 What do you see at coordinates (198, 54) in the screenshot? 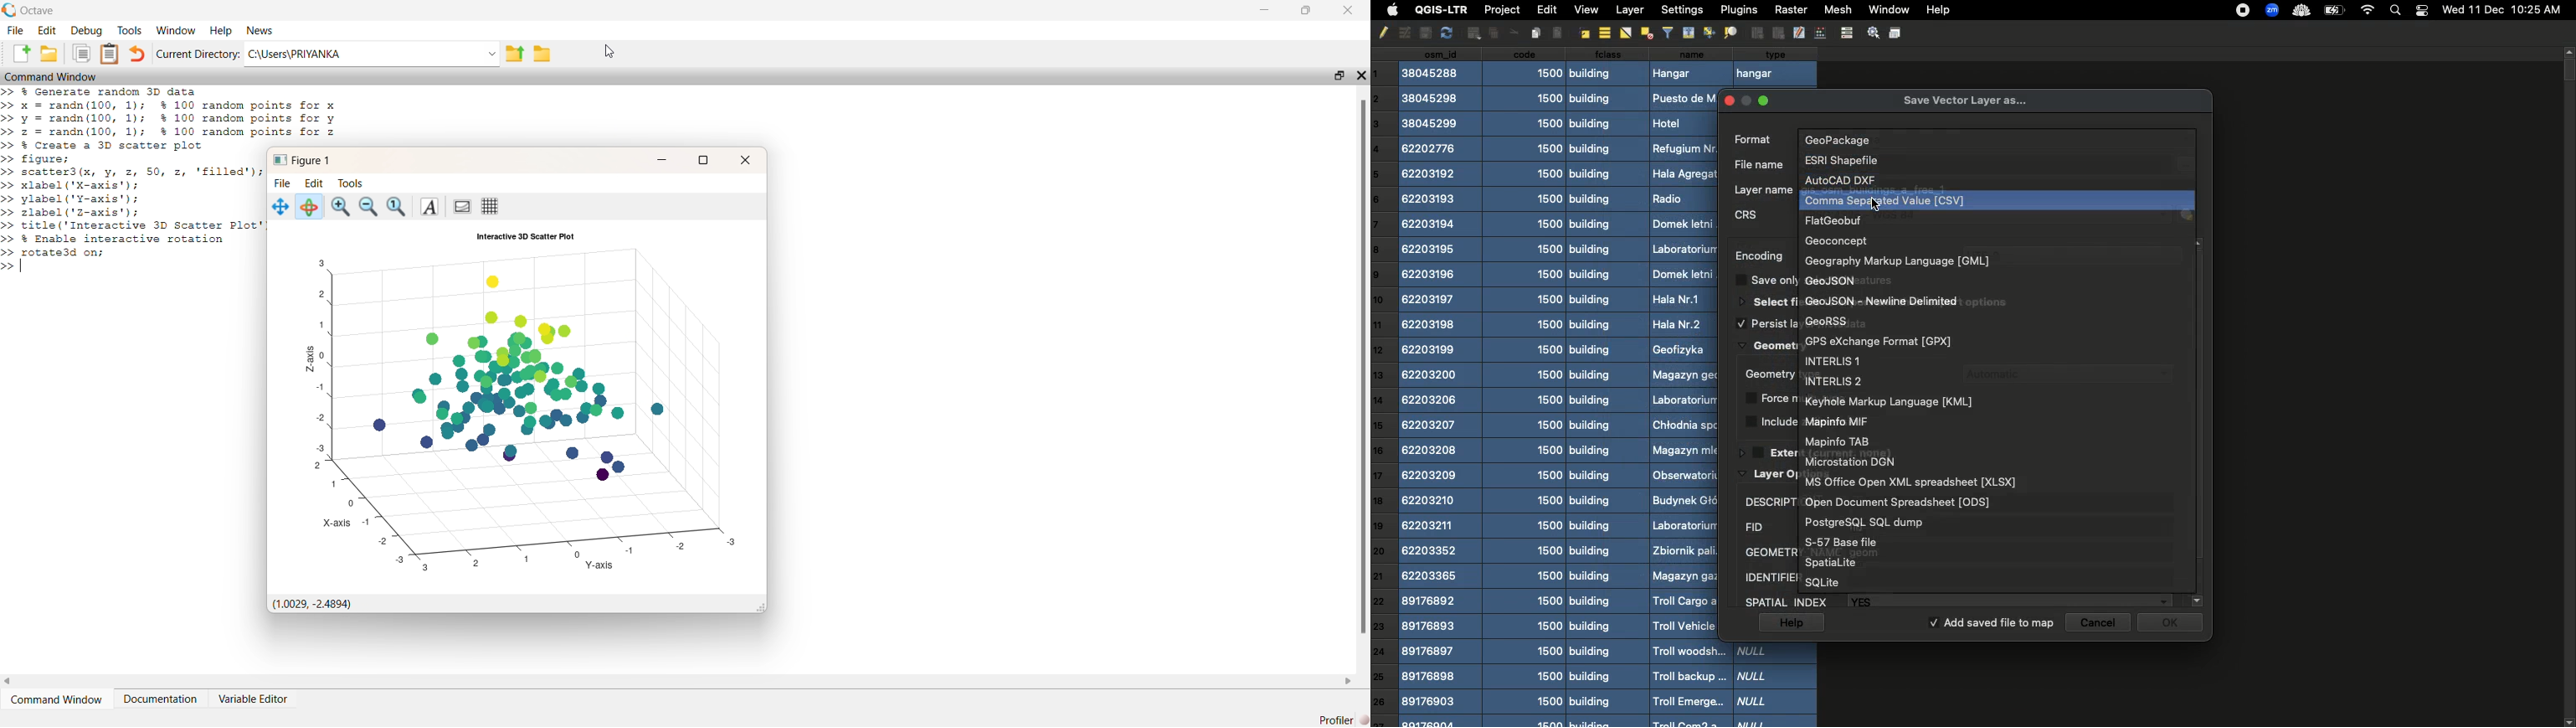
I see `Current Directory:` at bounding box center [198, 54].